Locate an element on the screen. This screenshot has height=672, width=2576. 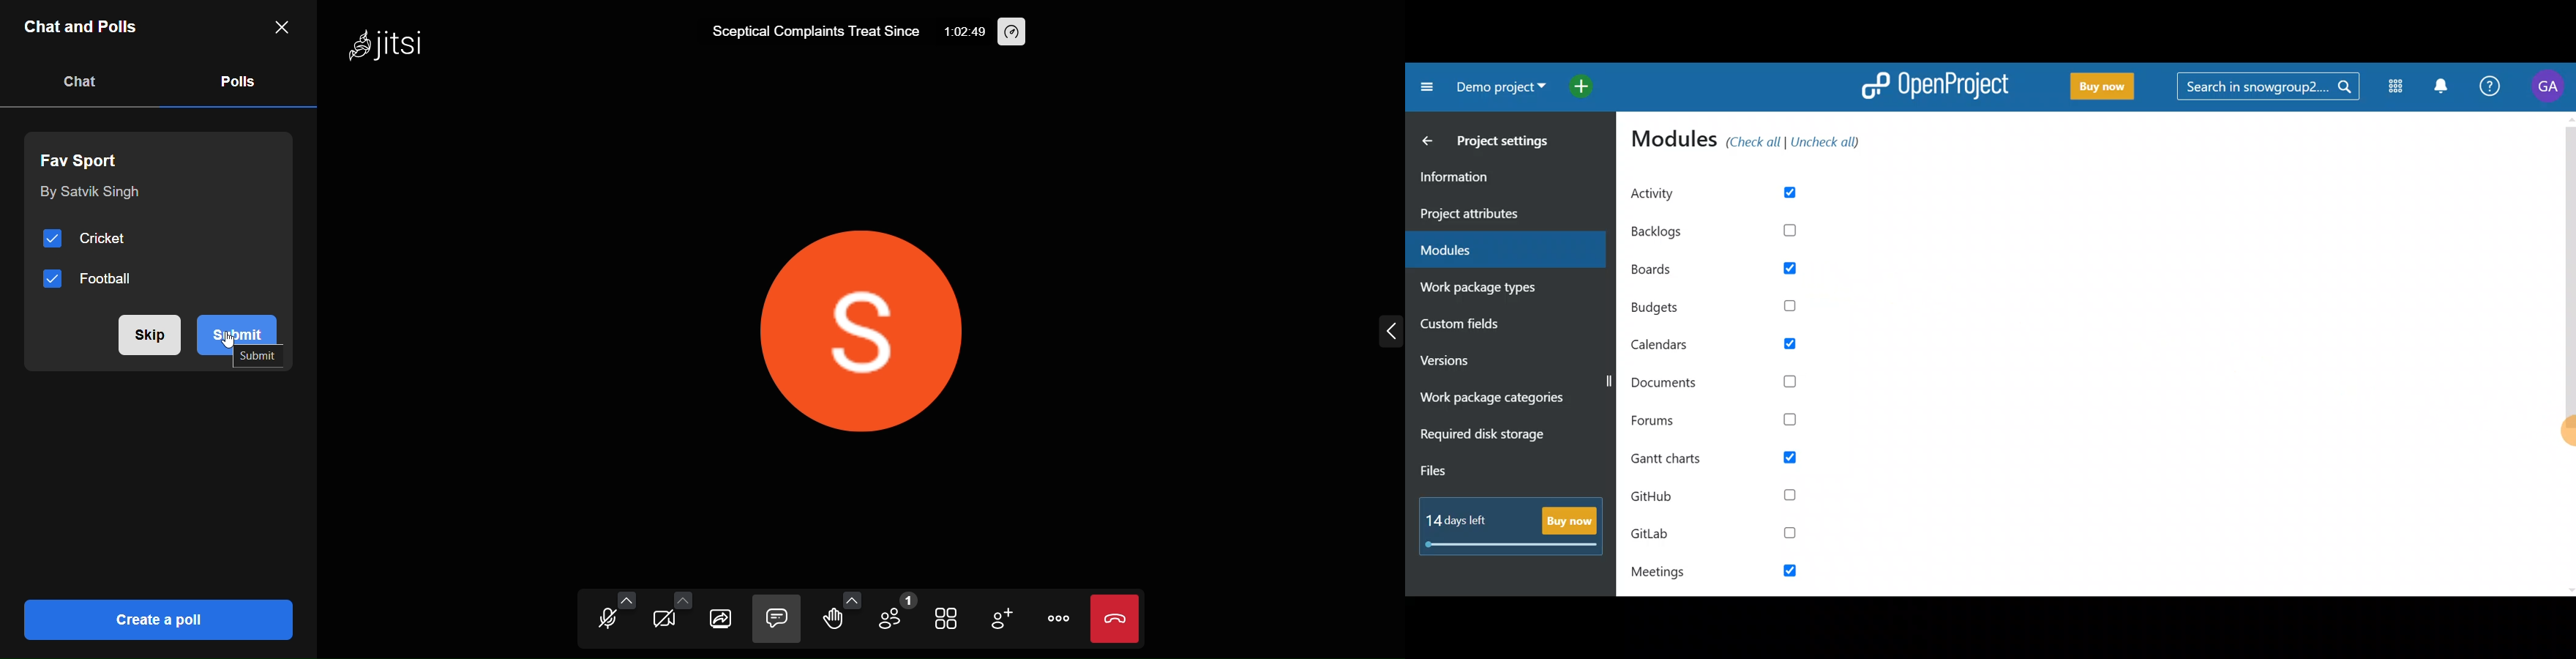
microphone is located at coordinates (603, 622).